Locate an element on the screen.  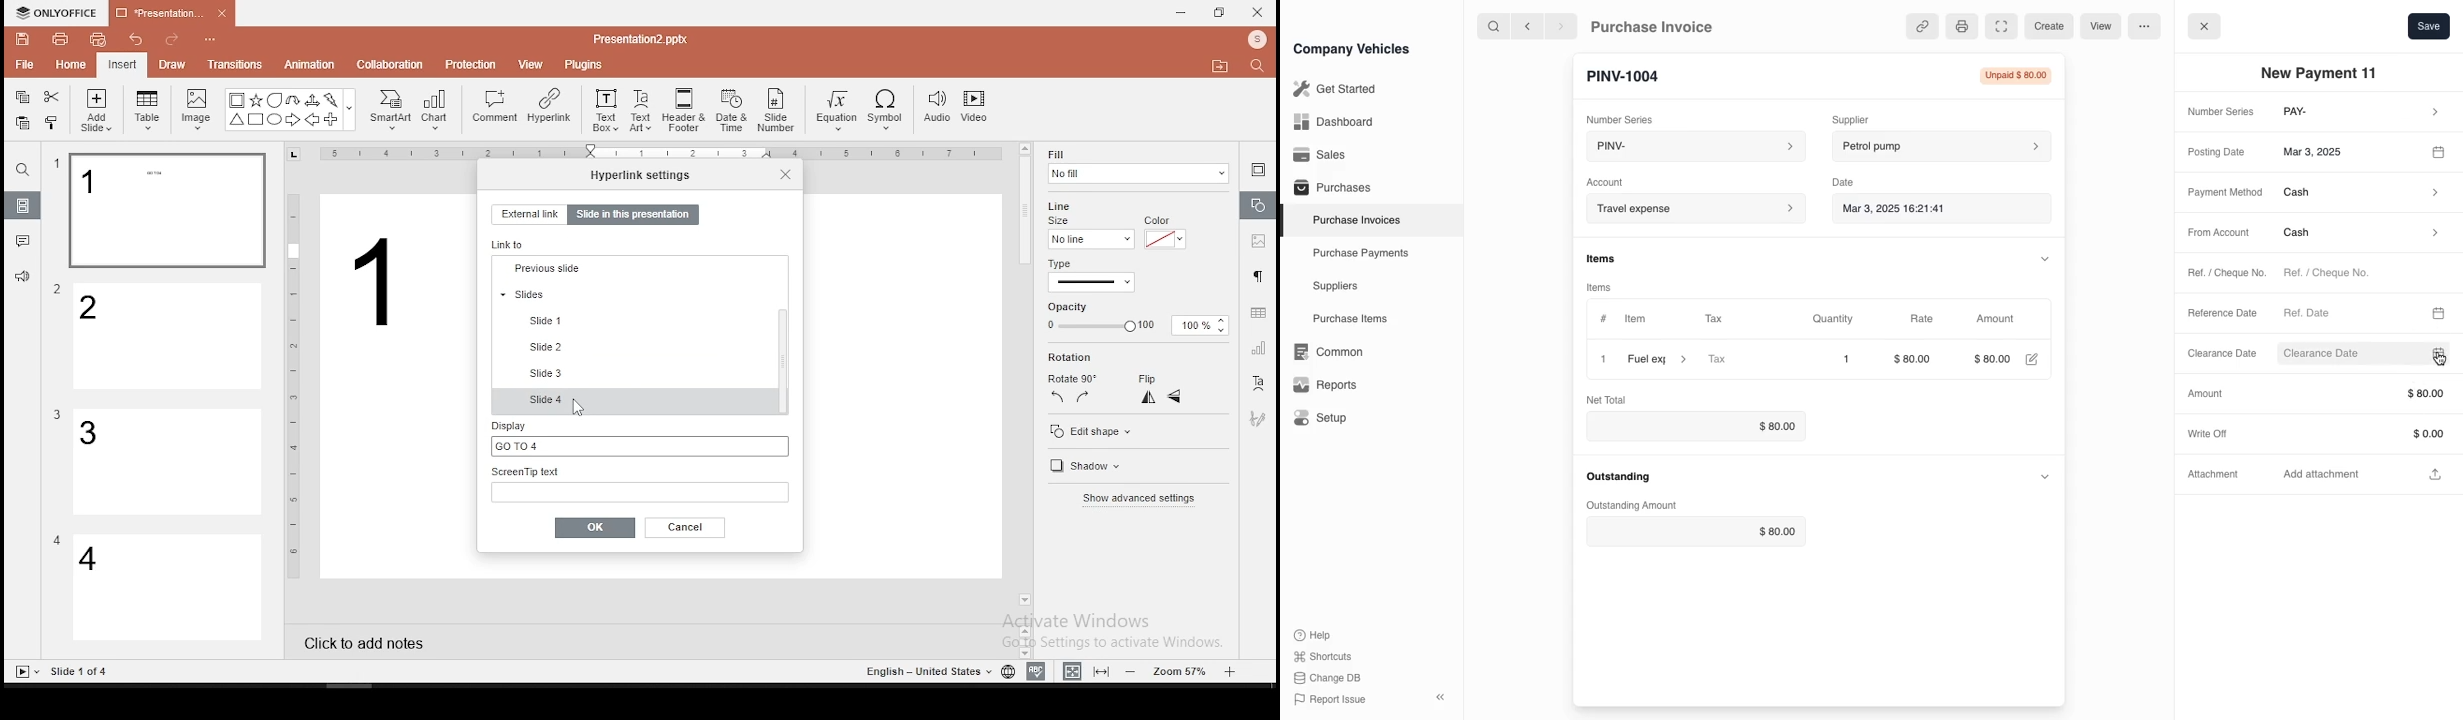
opacity is located at coordinates (1134, 326).